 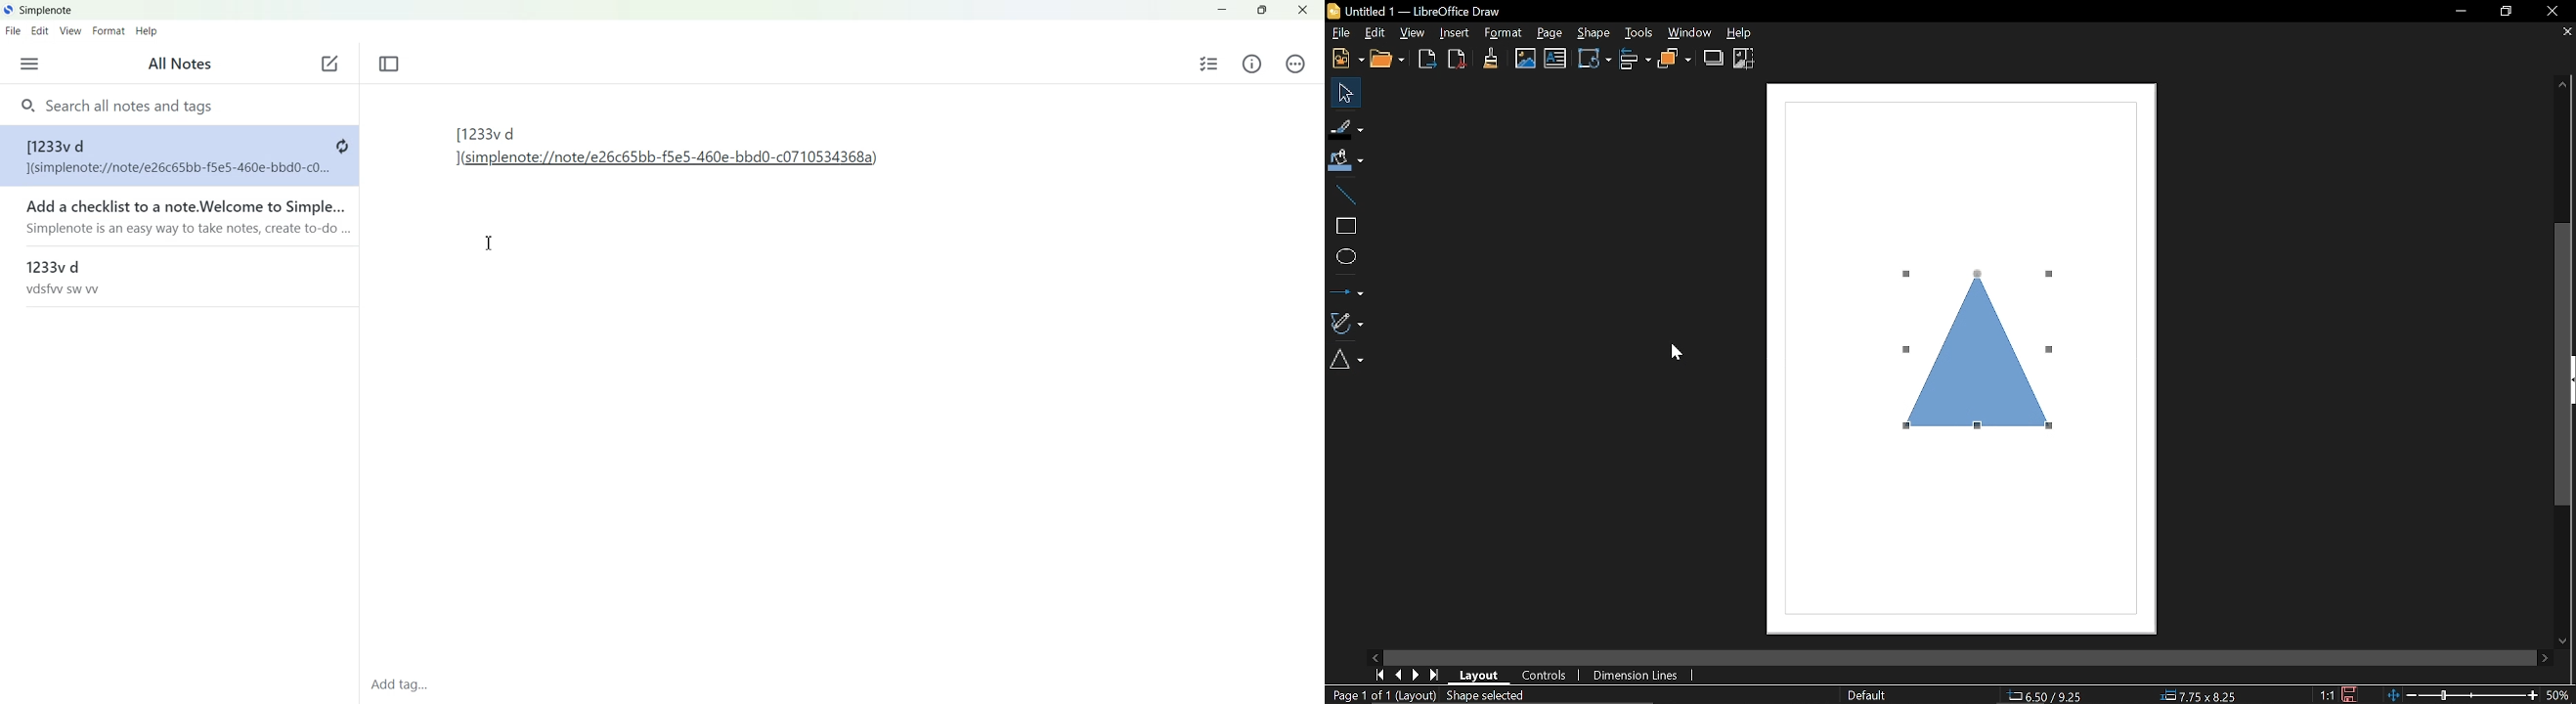 I want to click on Search notes and tags, so click(x=178, y=104).